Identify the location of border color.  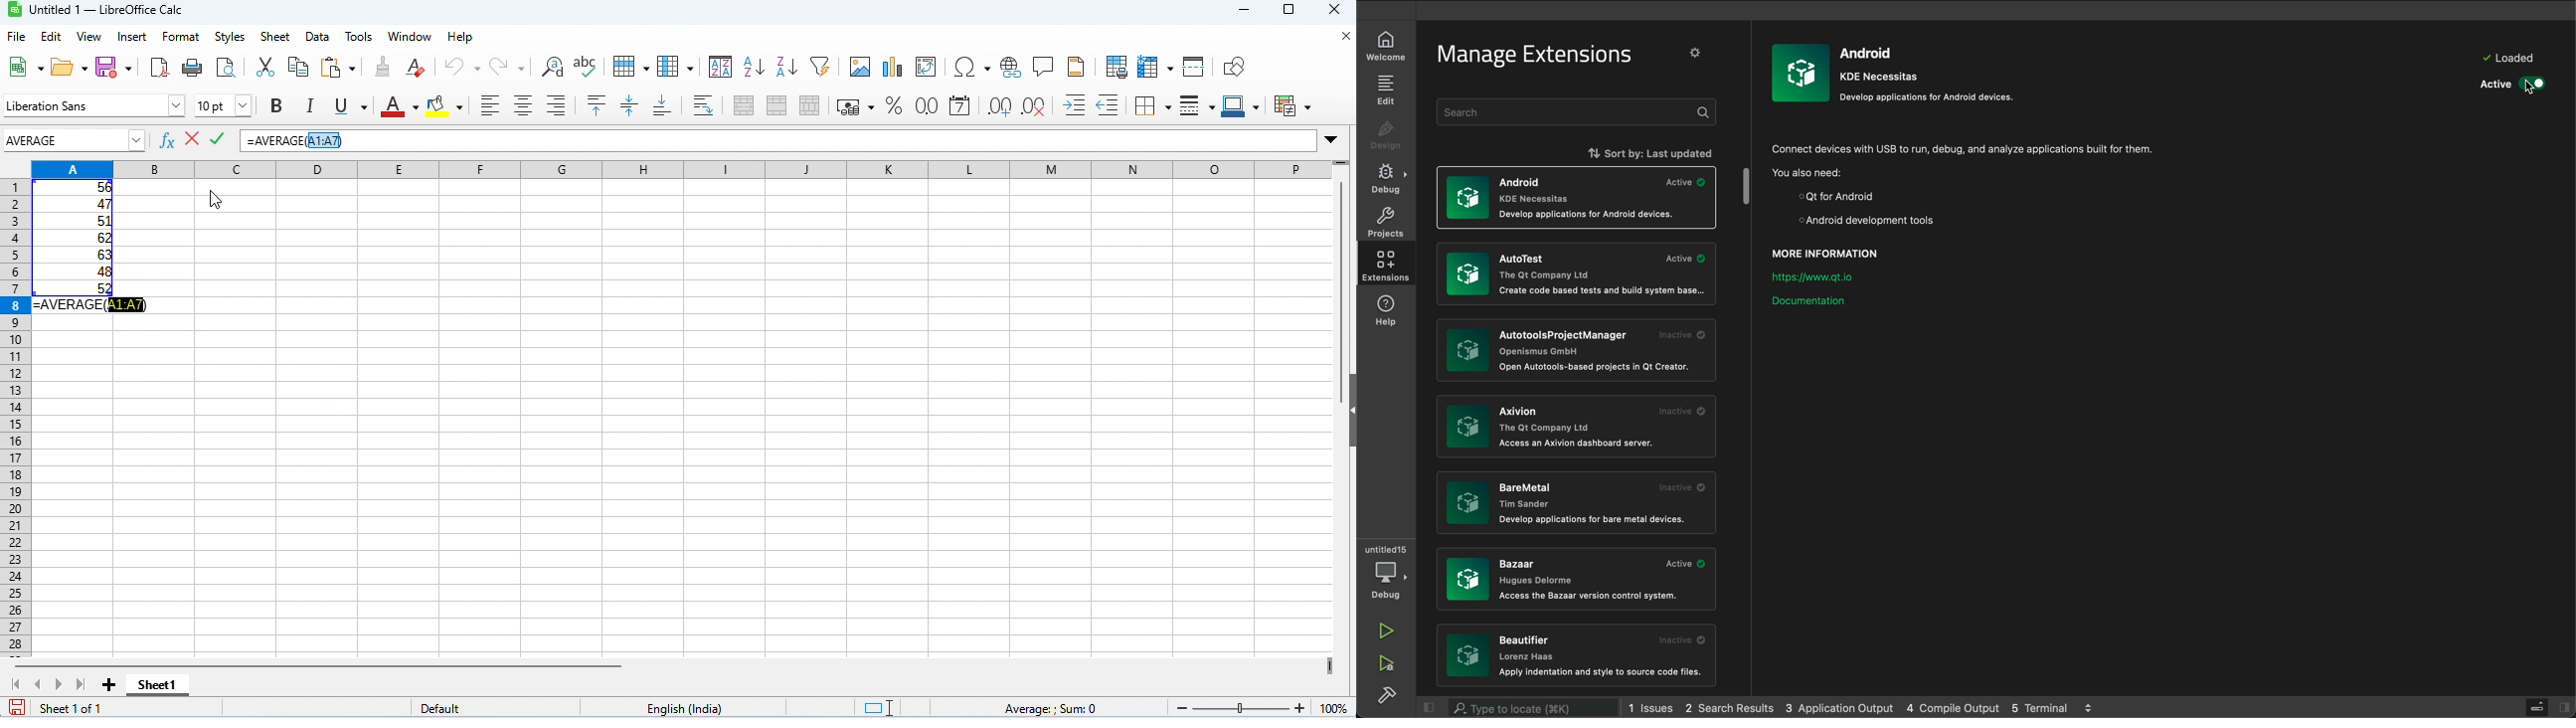
(1244, 105).